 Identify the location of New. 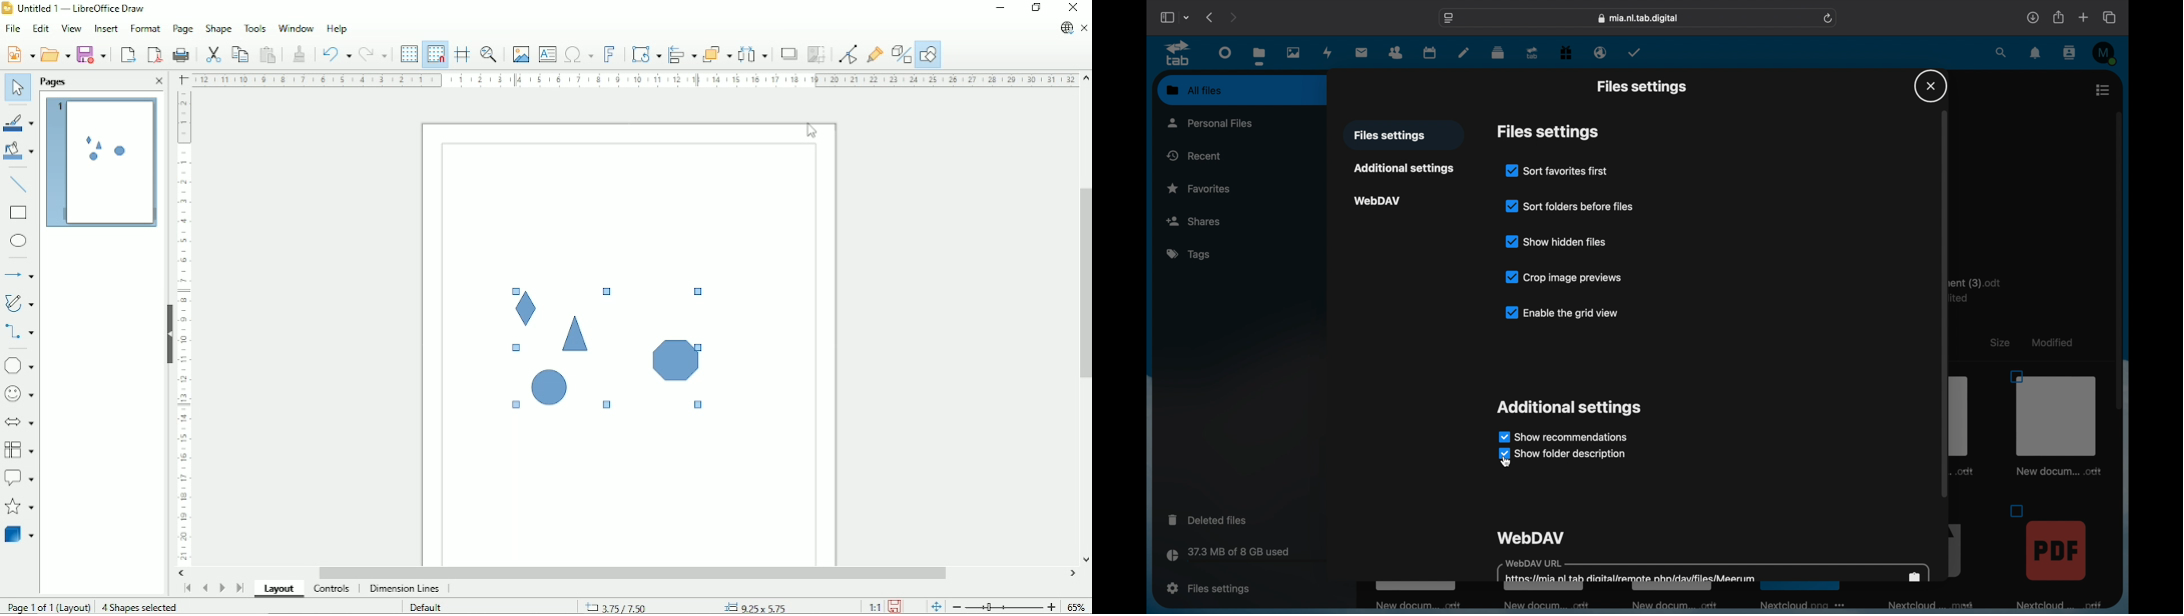
(20, 53).